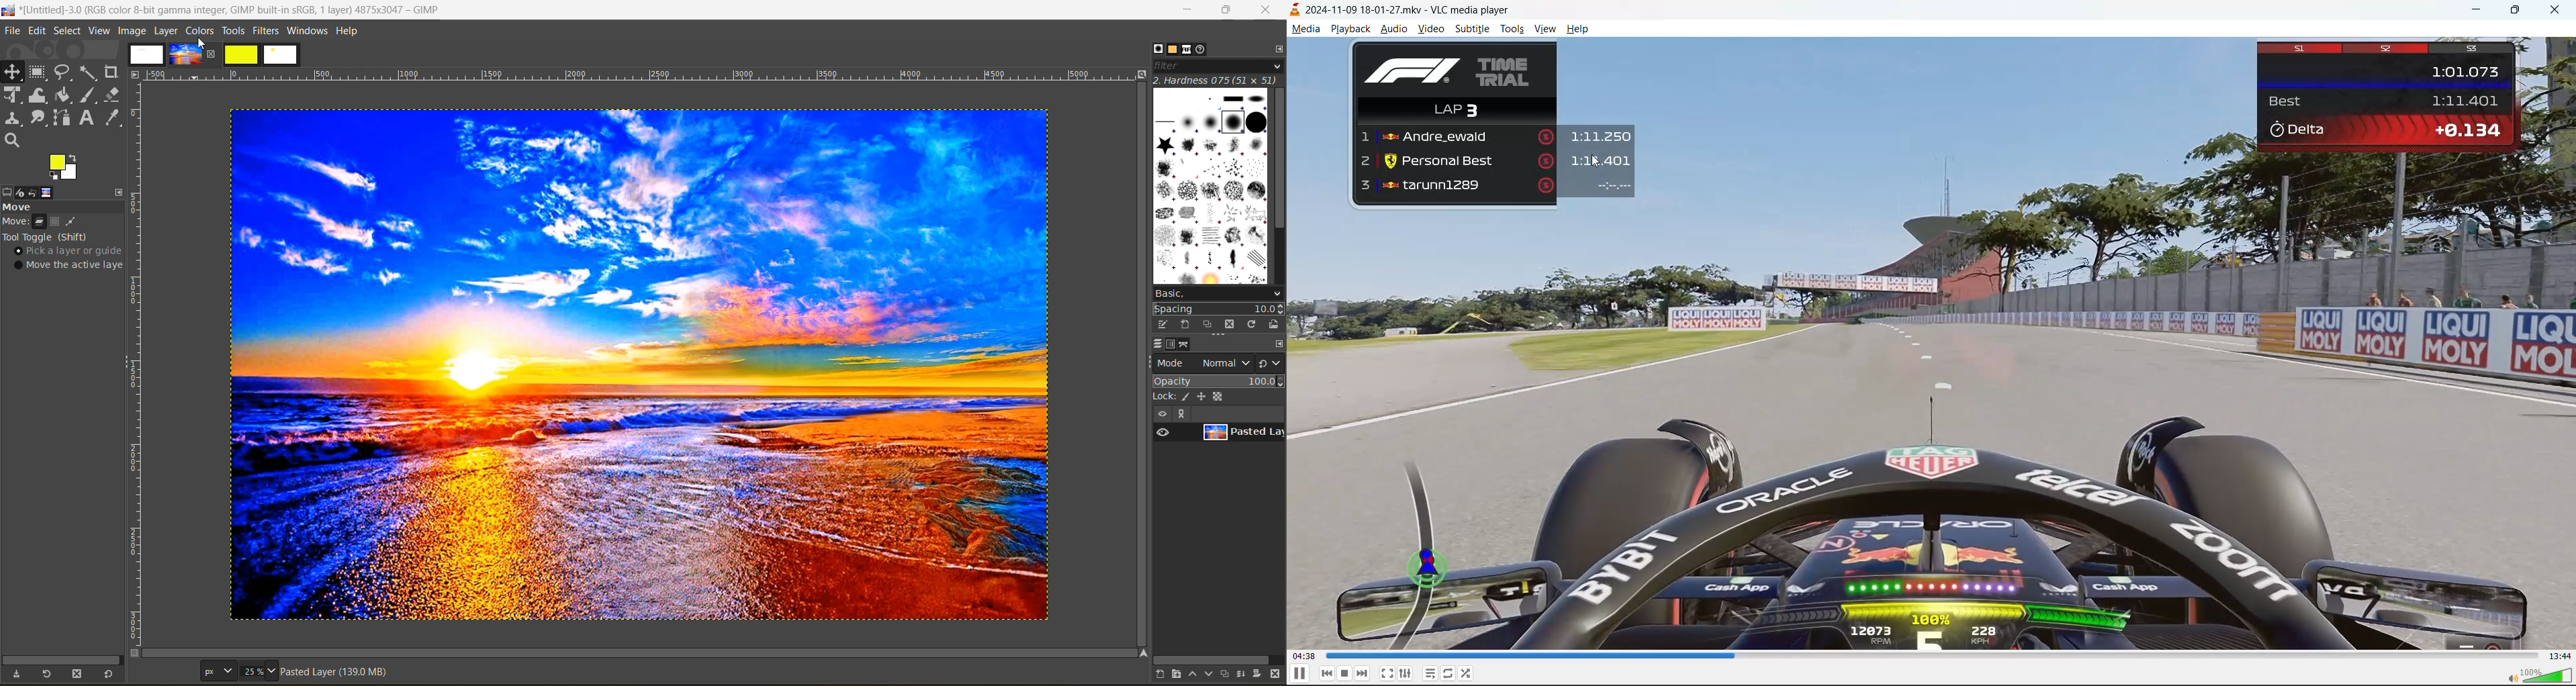  Describe the element at coordinates (44, 675) in the screenshot. I see `restore tool preset` at that location.